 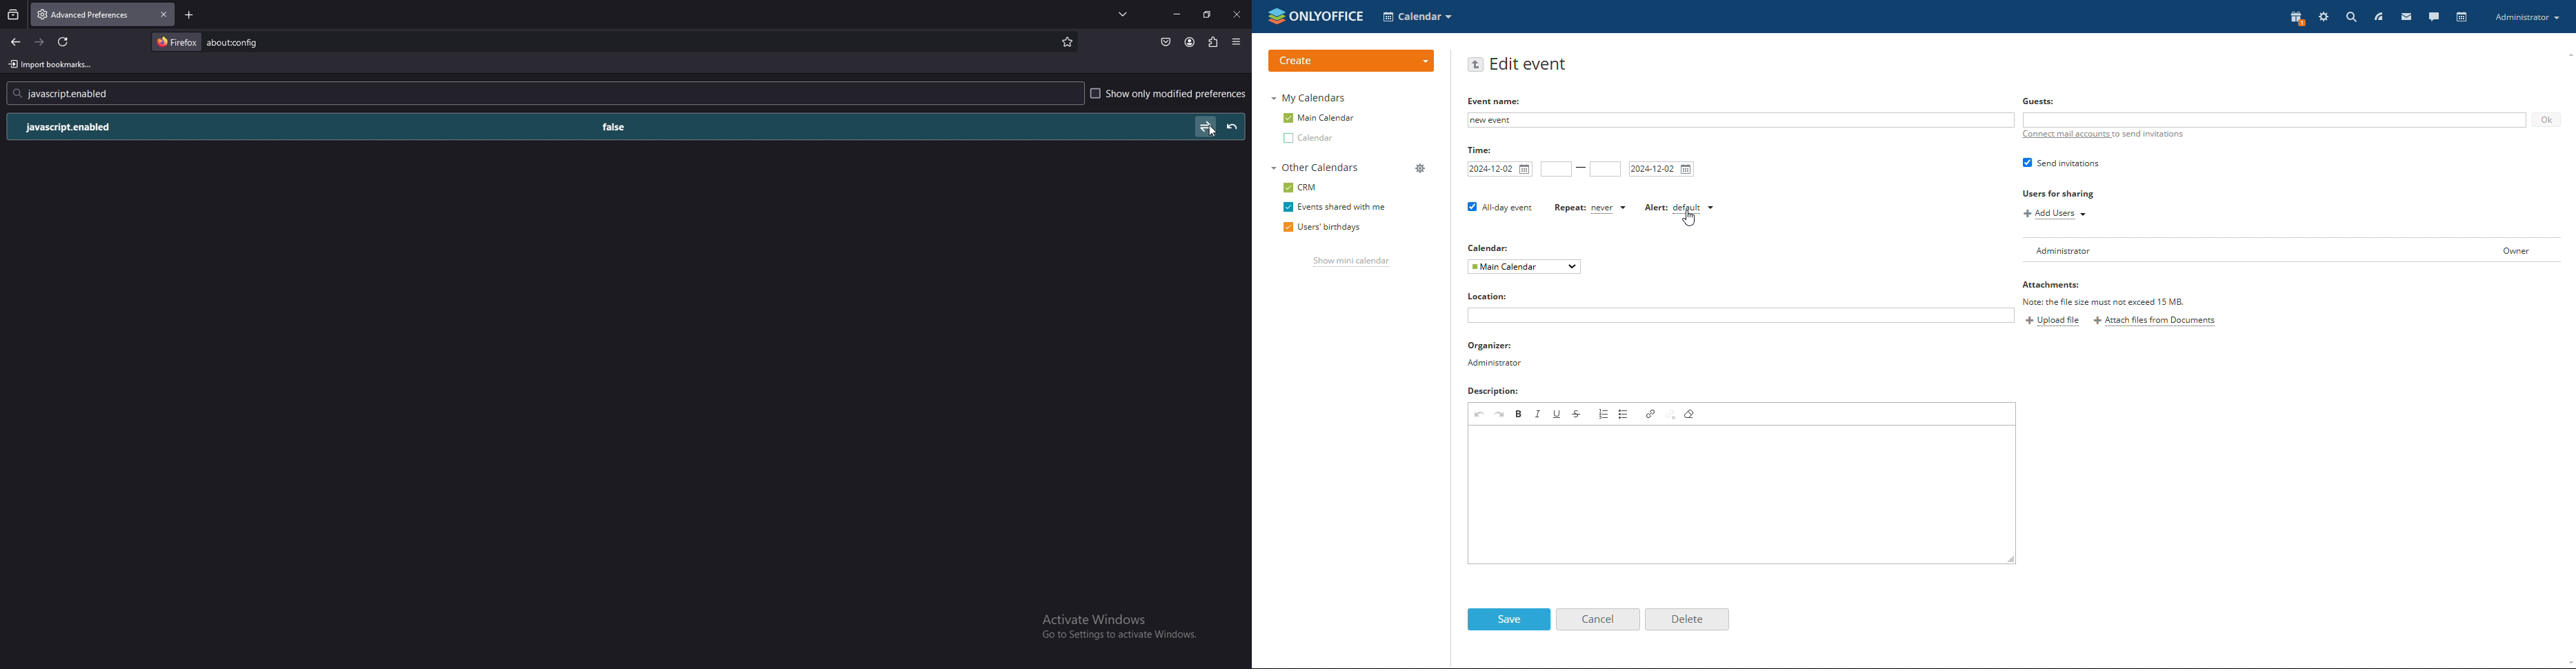 What do you see at coordinates (16, 42) in the screenshot?
I see `back` at bounding box center [16, 42].